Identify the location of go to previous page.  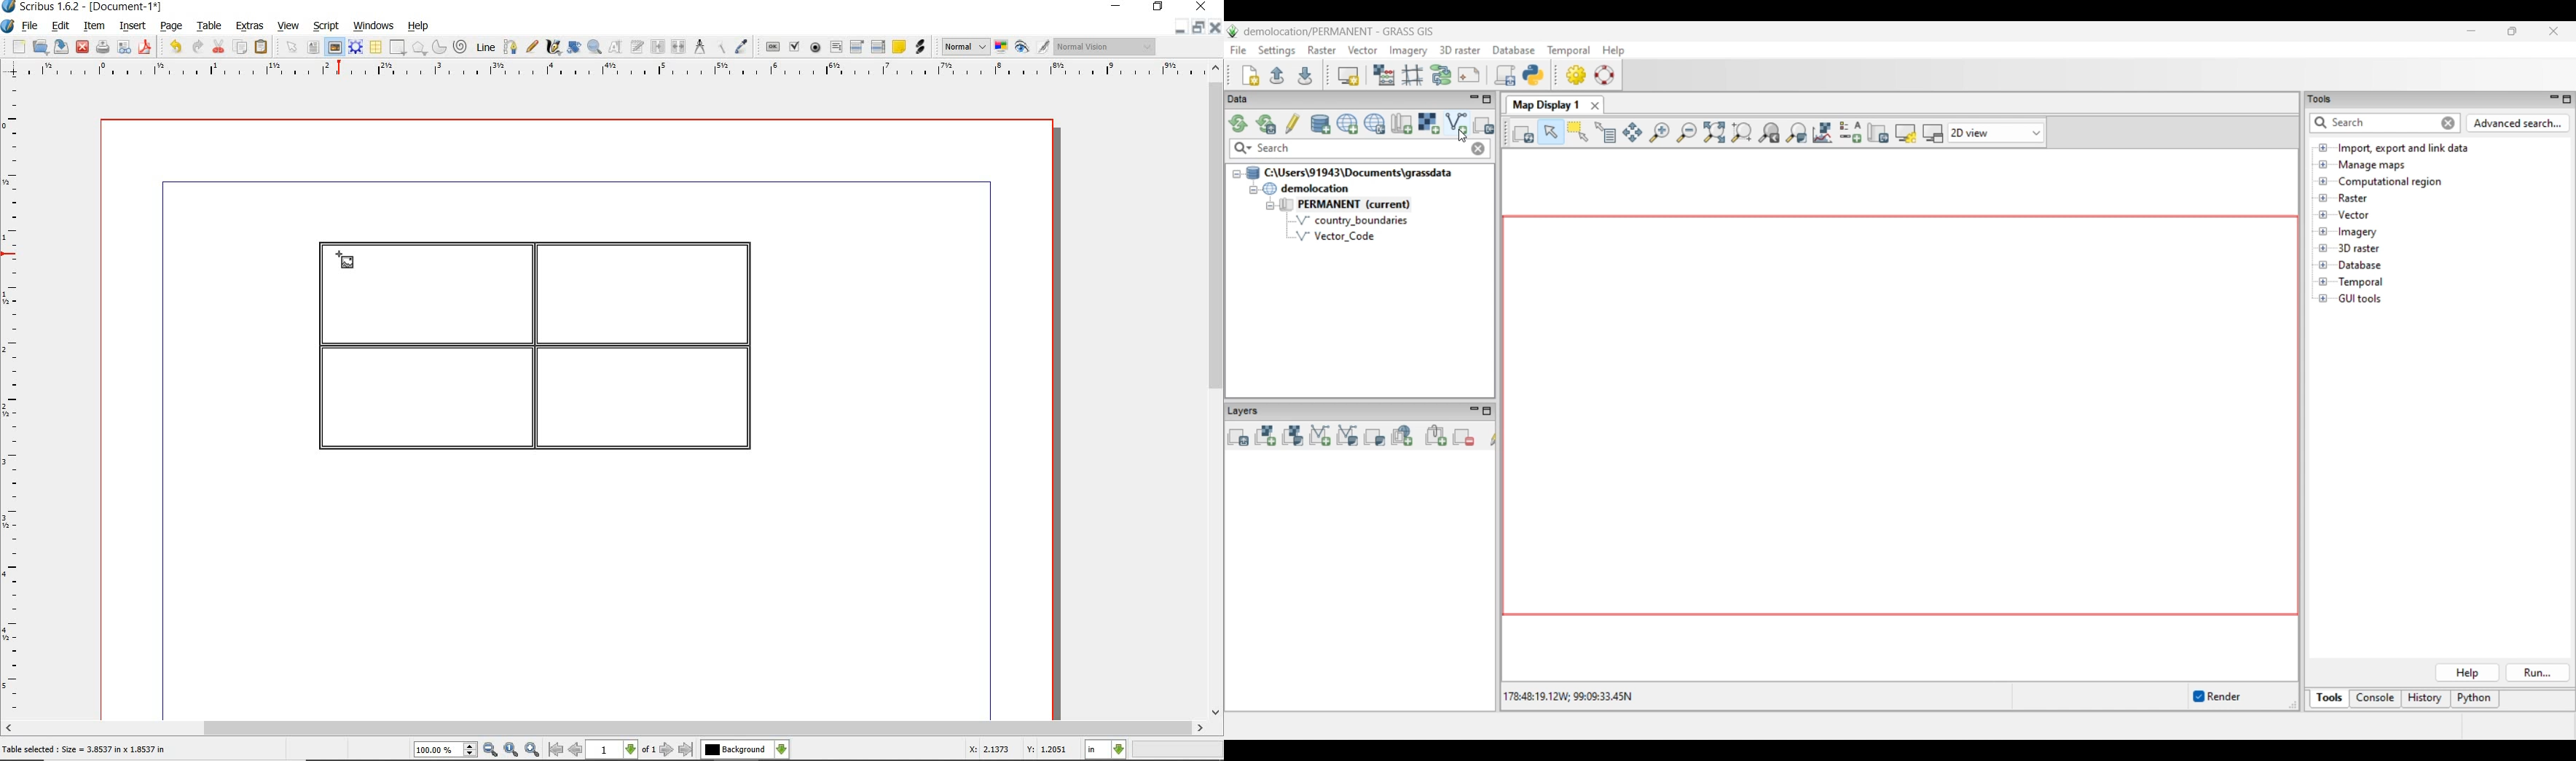
(575, 750).